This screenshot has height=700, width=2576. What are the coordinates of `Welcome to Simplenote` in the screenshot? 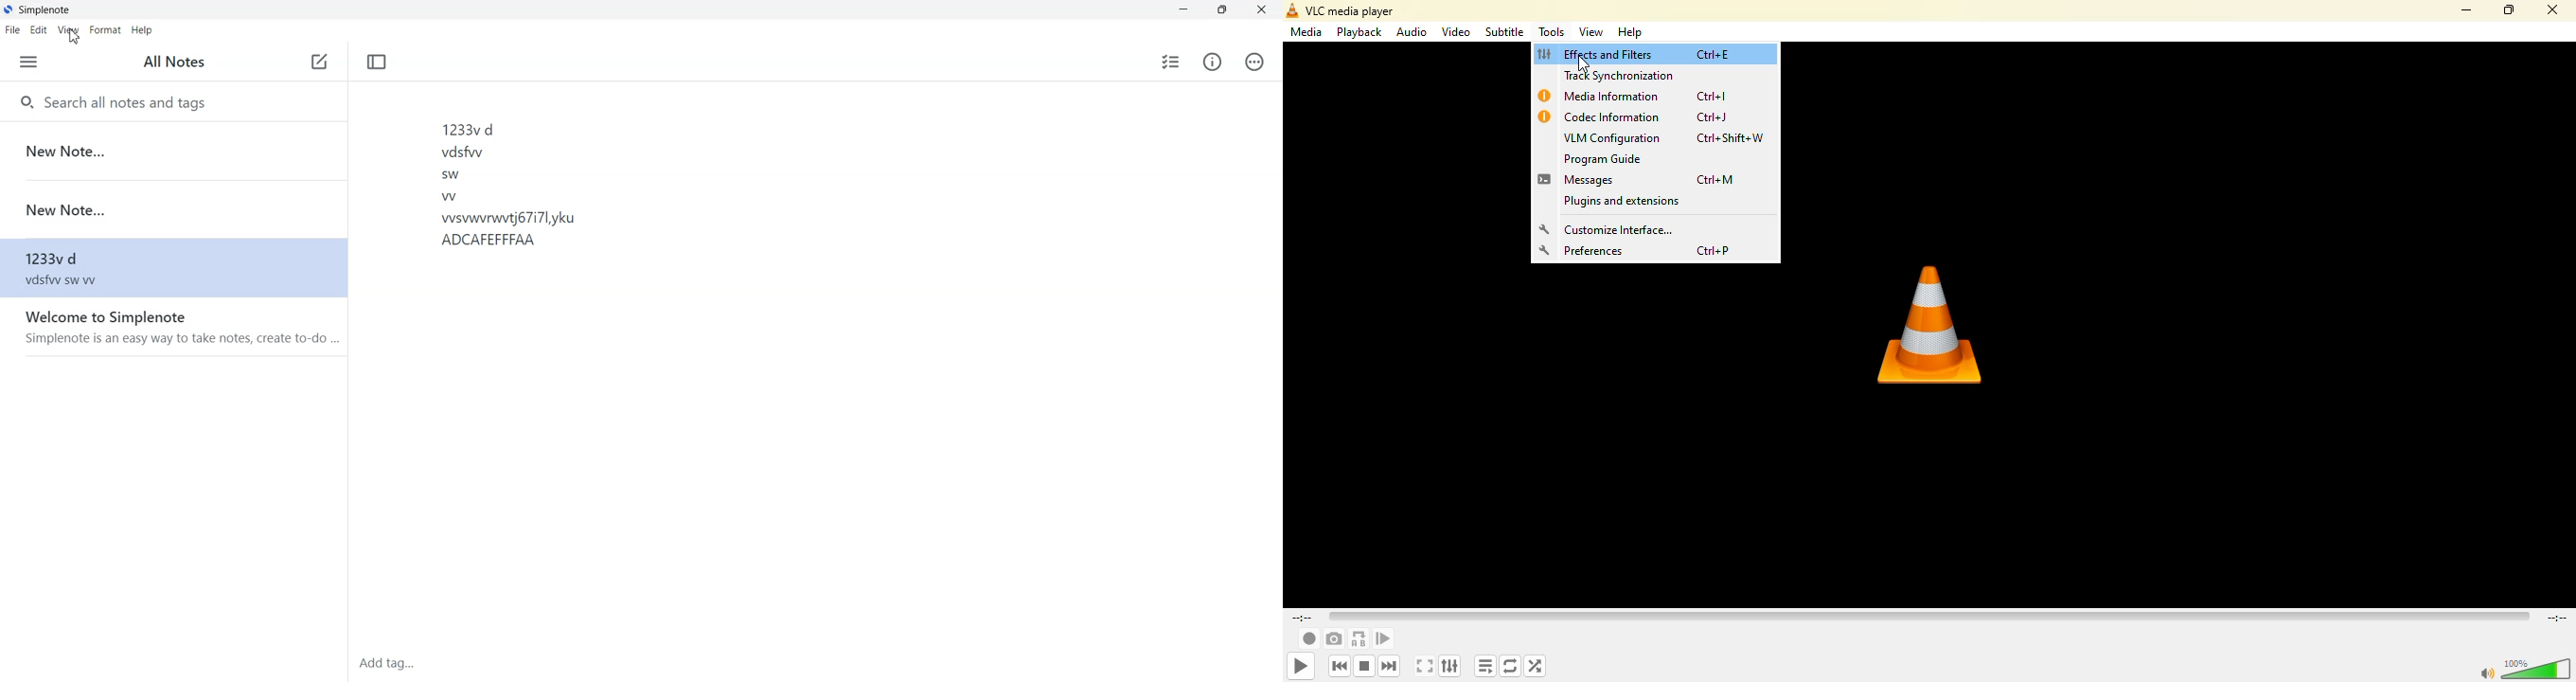 It's located at (174, 326).